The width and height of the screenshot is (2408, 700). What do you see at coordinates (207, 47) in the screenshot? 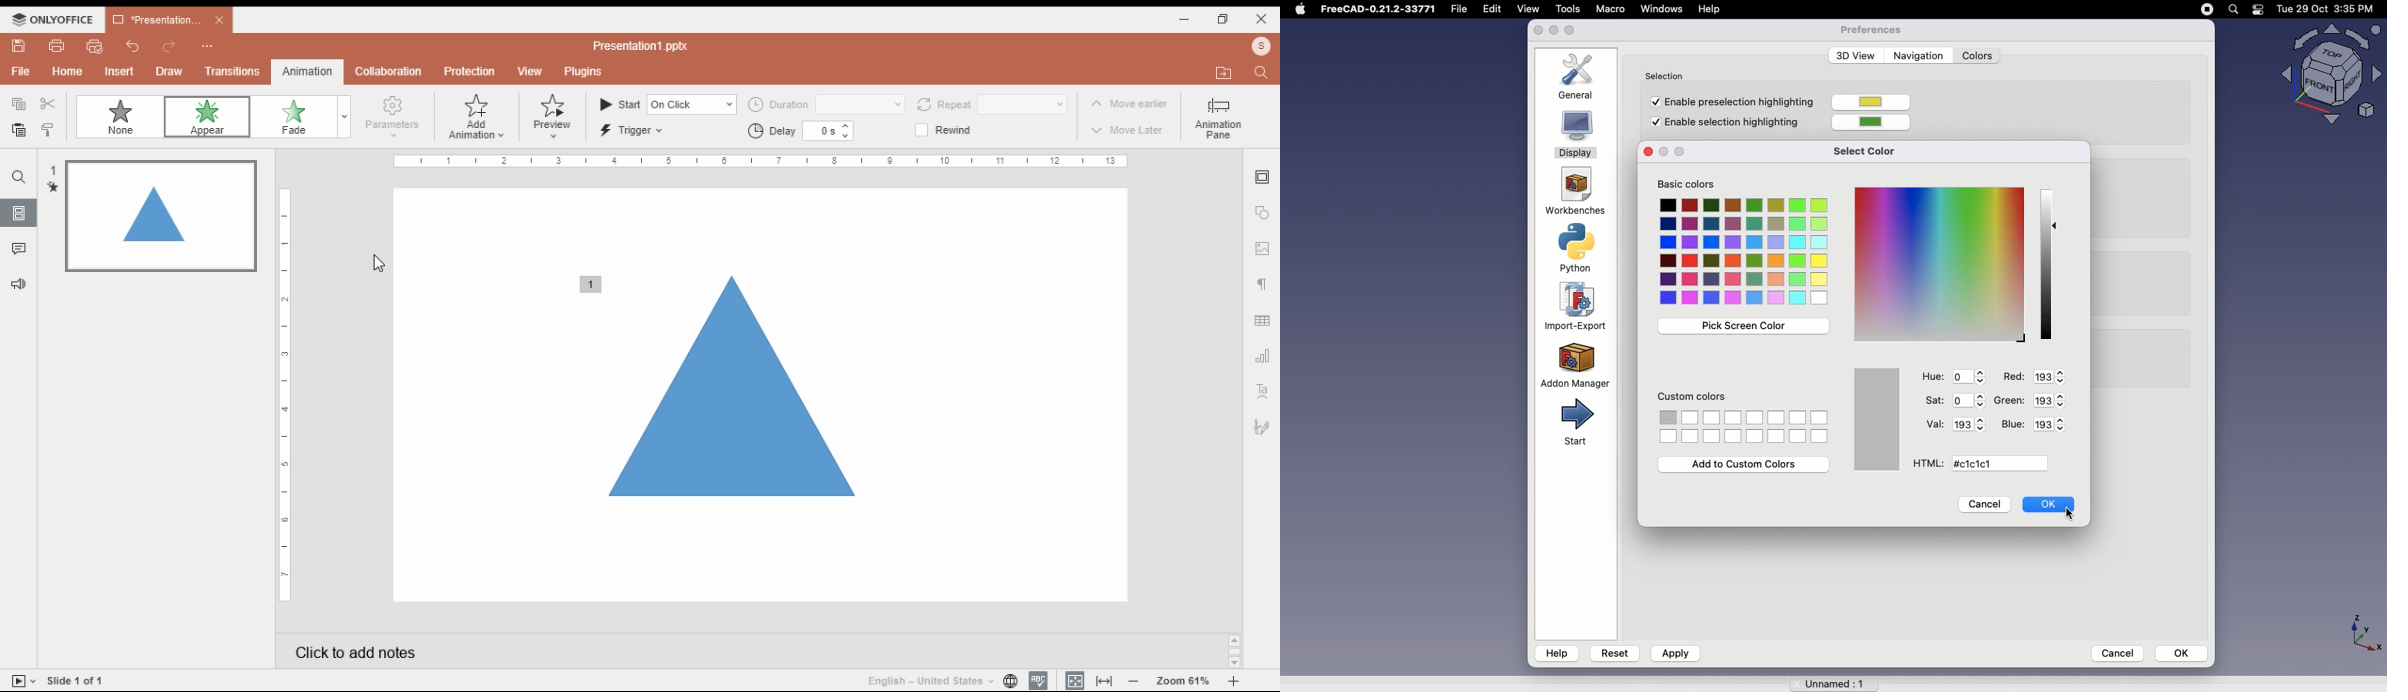
I see `more options` at bounding box center [207, 47].